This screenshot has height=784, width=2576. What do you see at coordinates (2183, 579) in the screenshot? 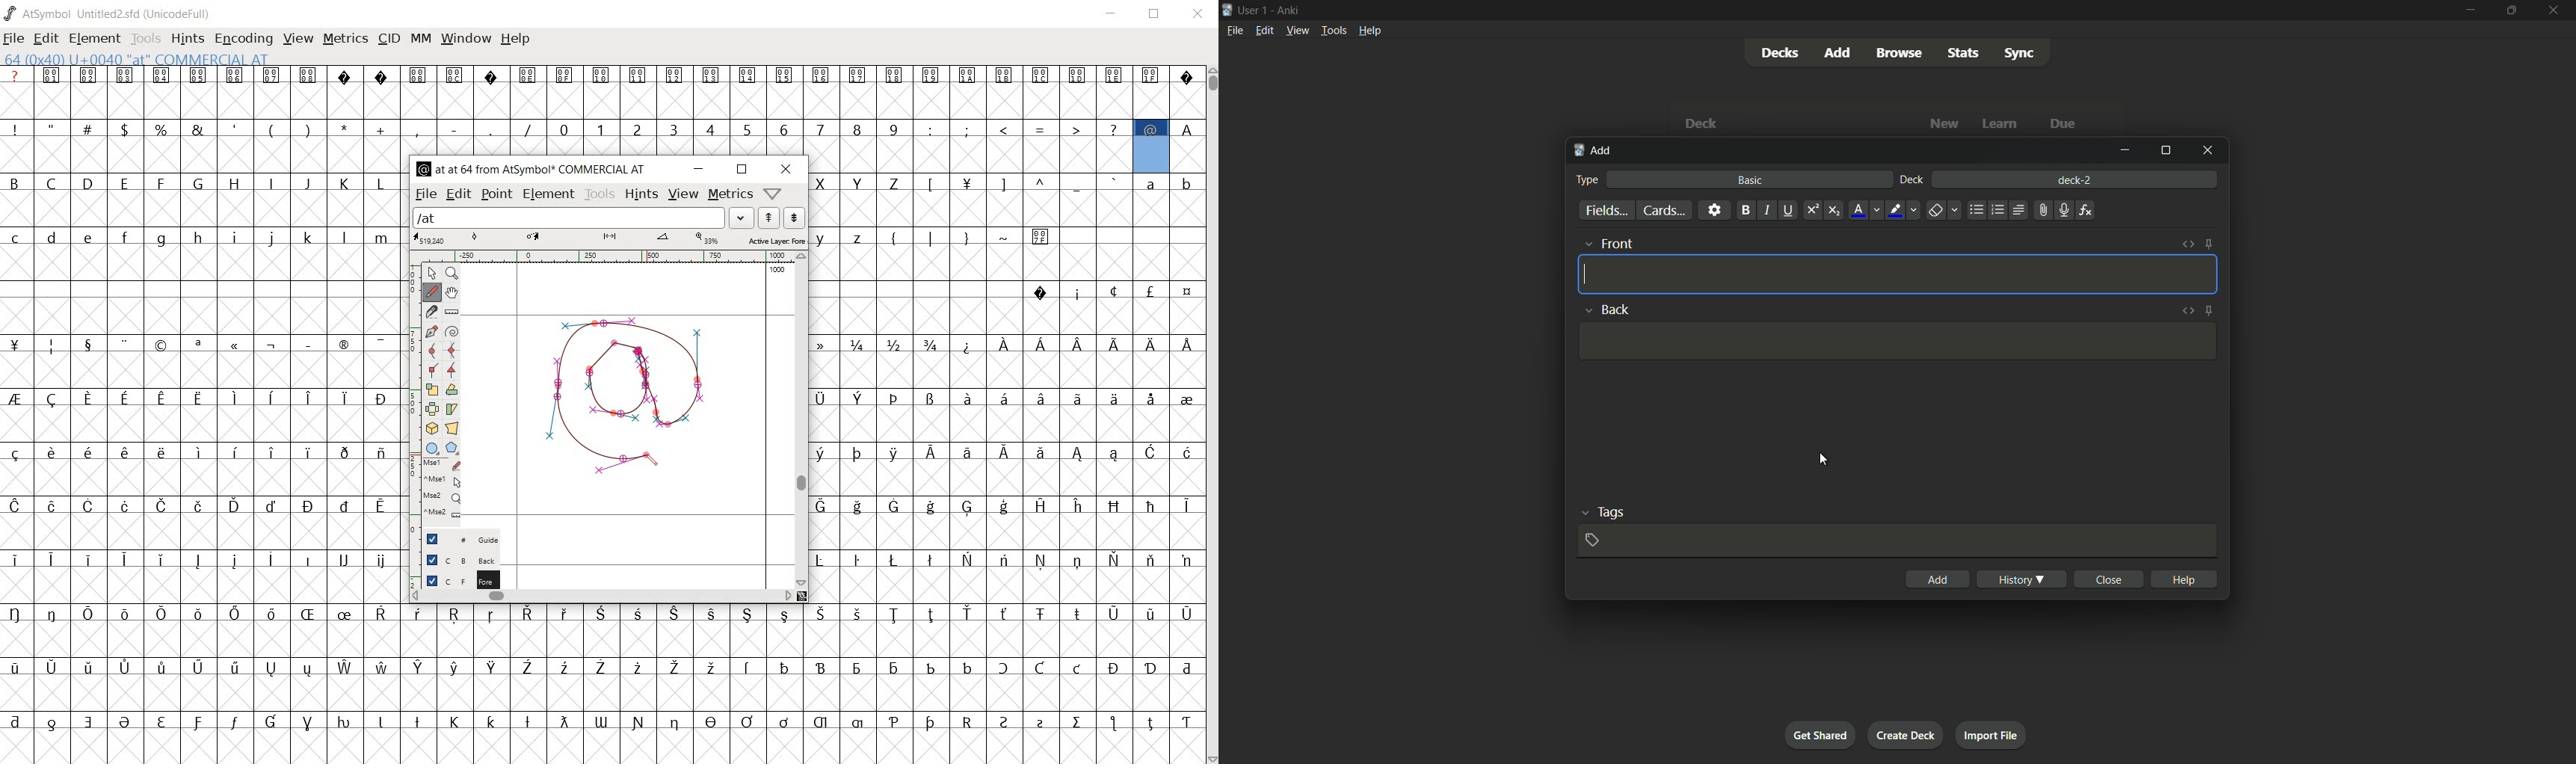
I see `help` at bounding box center [2183, 579].